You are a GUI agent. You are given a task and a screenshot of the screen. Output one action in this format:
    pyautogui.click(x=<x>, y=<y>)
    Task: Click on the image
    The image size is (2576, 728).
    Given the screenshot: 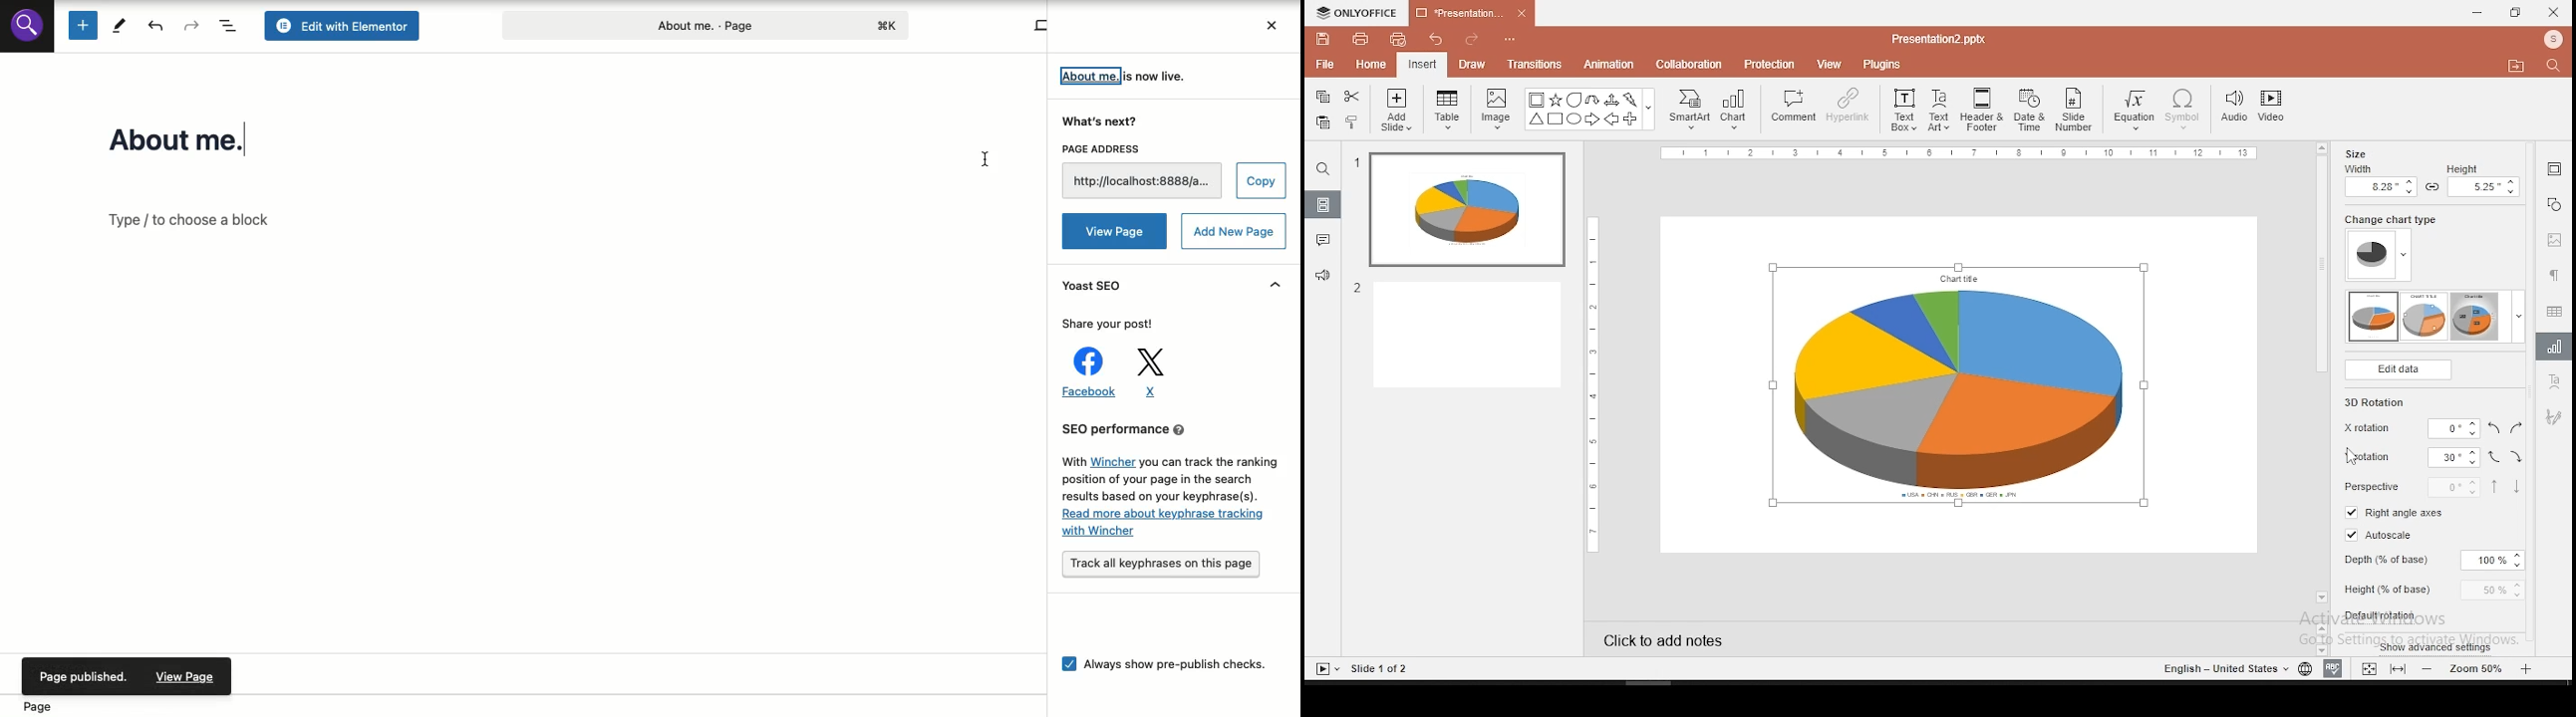 What is the action you would take?
    pyautogui.click(x=1496, y=111)
    